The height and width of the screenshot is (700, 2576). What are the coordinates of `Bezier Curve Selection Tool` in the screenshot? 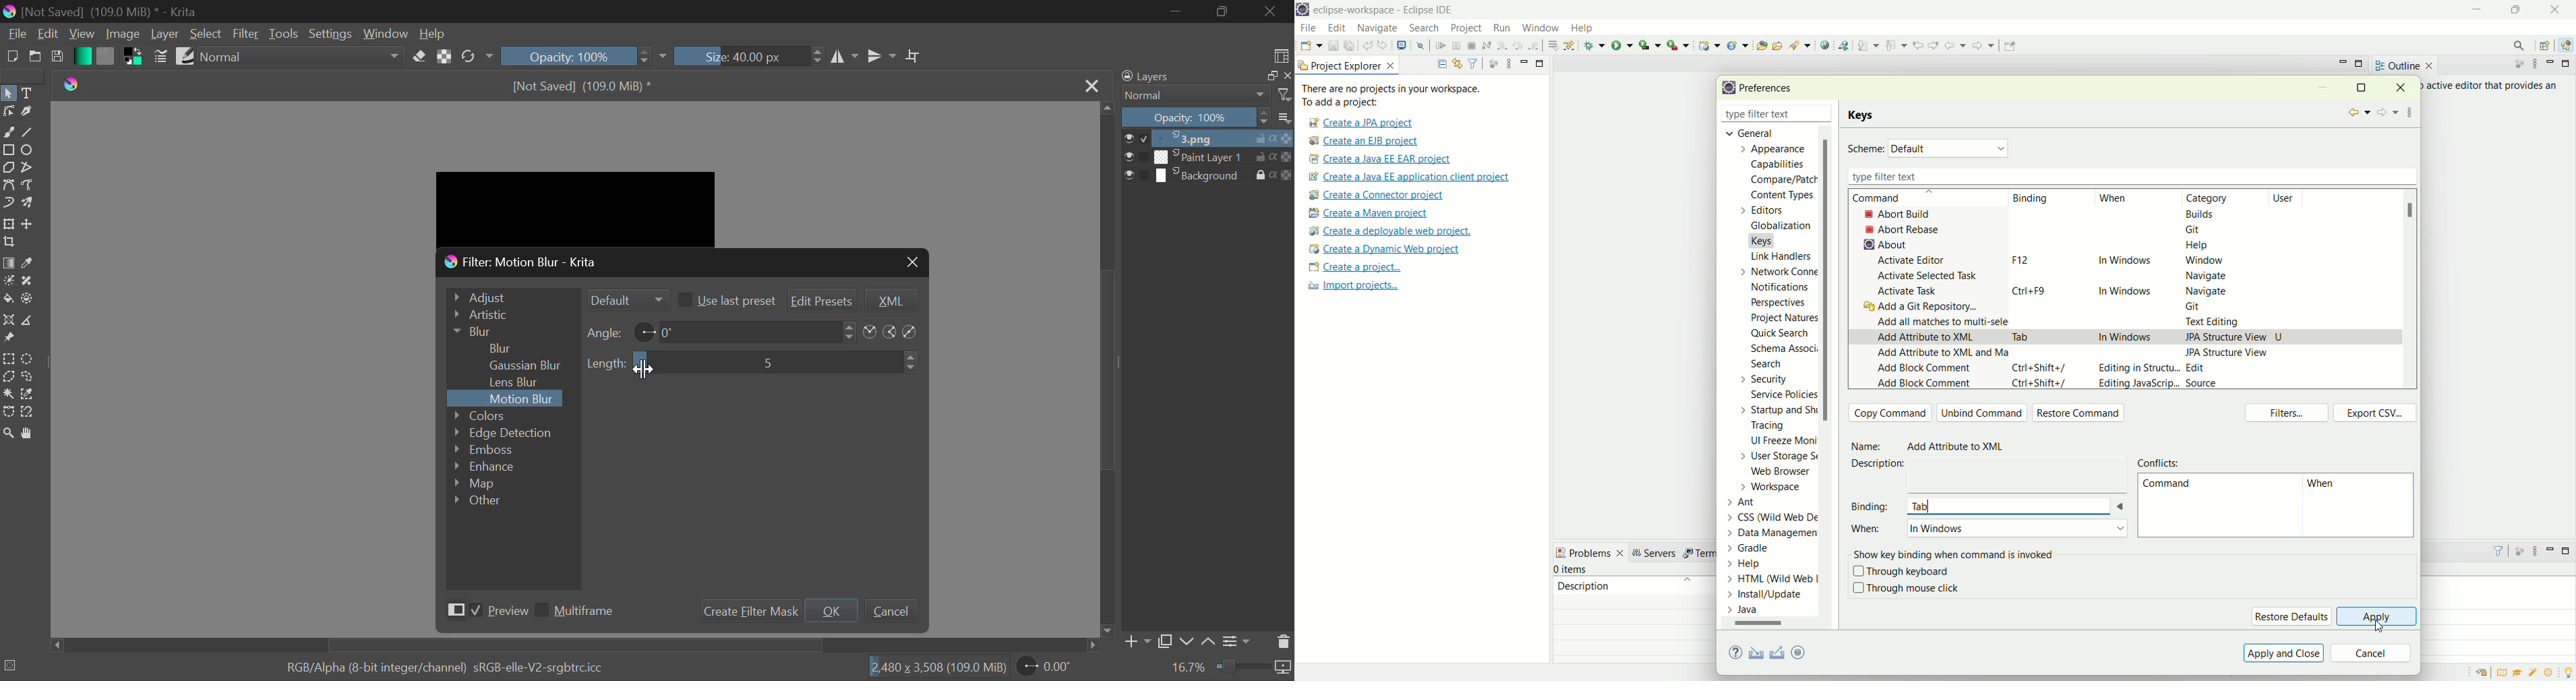 It's located at (8, 411).